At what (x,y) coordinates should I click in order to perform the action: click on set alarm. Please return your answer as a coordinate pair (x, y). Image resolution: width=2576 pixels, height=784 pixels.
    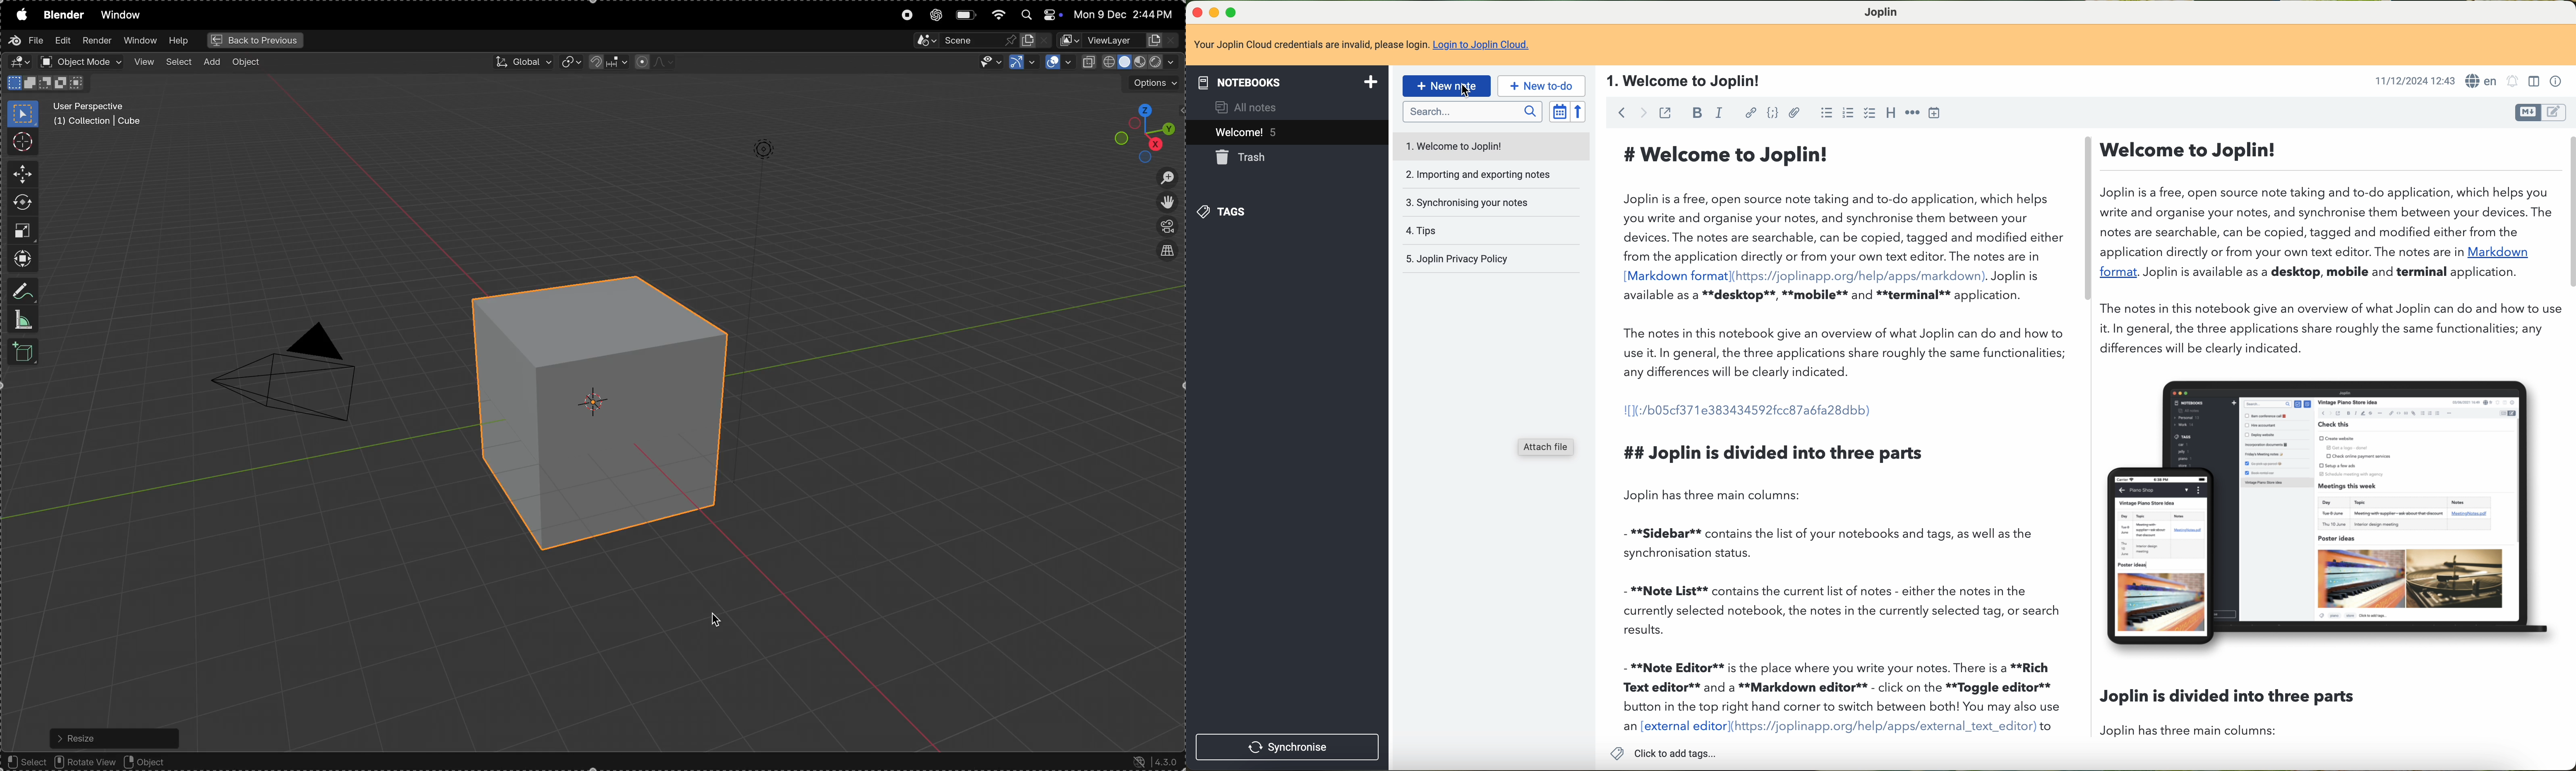
    Looking at the image, I should click on (2512, 82).